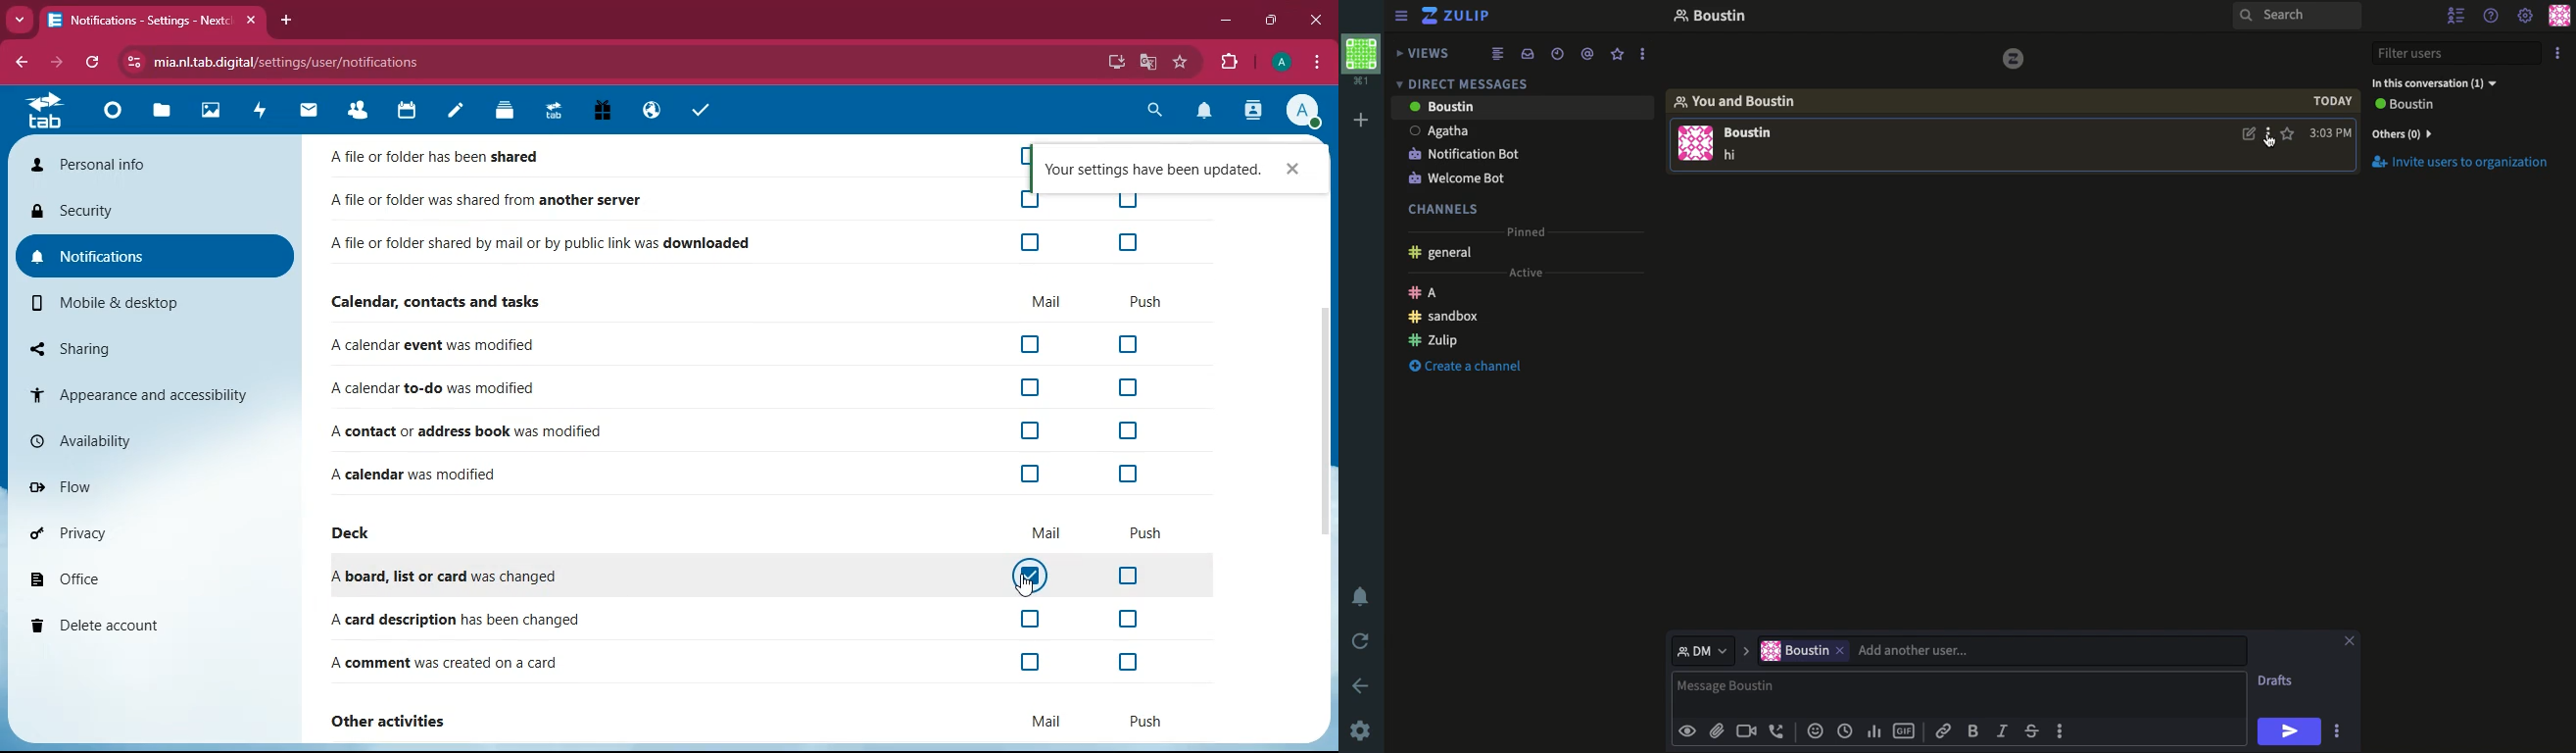 This screenshot has height=756, width=2576. Describe the element at coordinates (1146, 527) in the screenshot. I see `push` at that location.